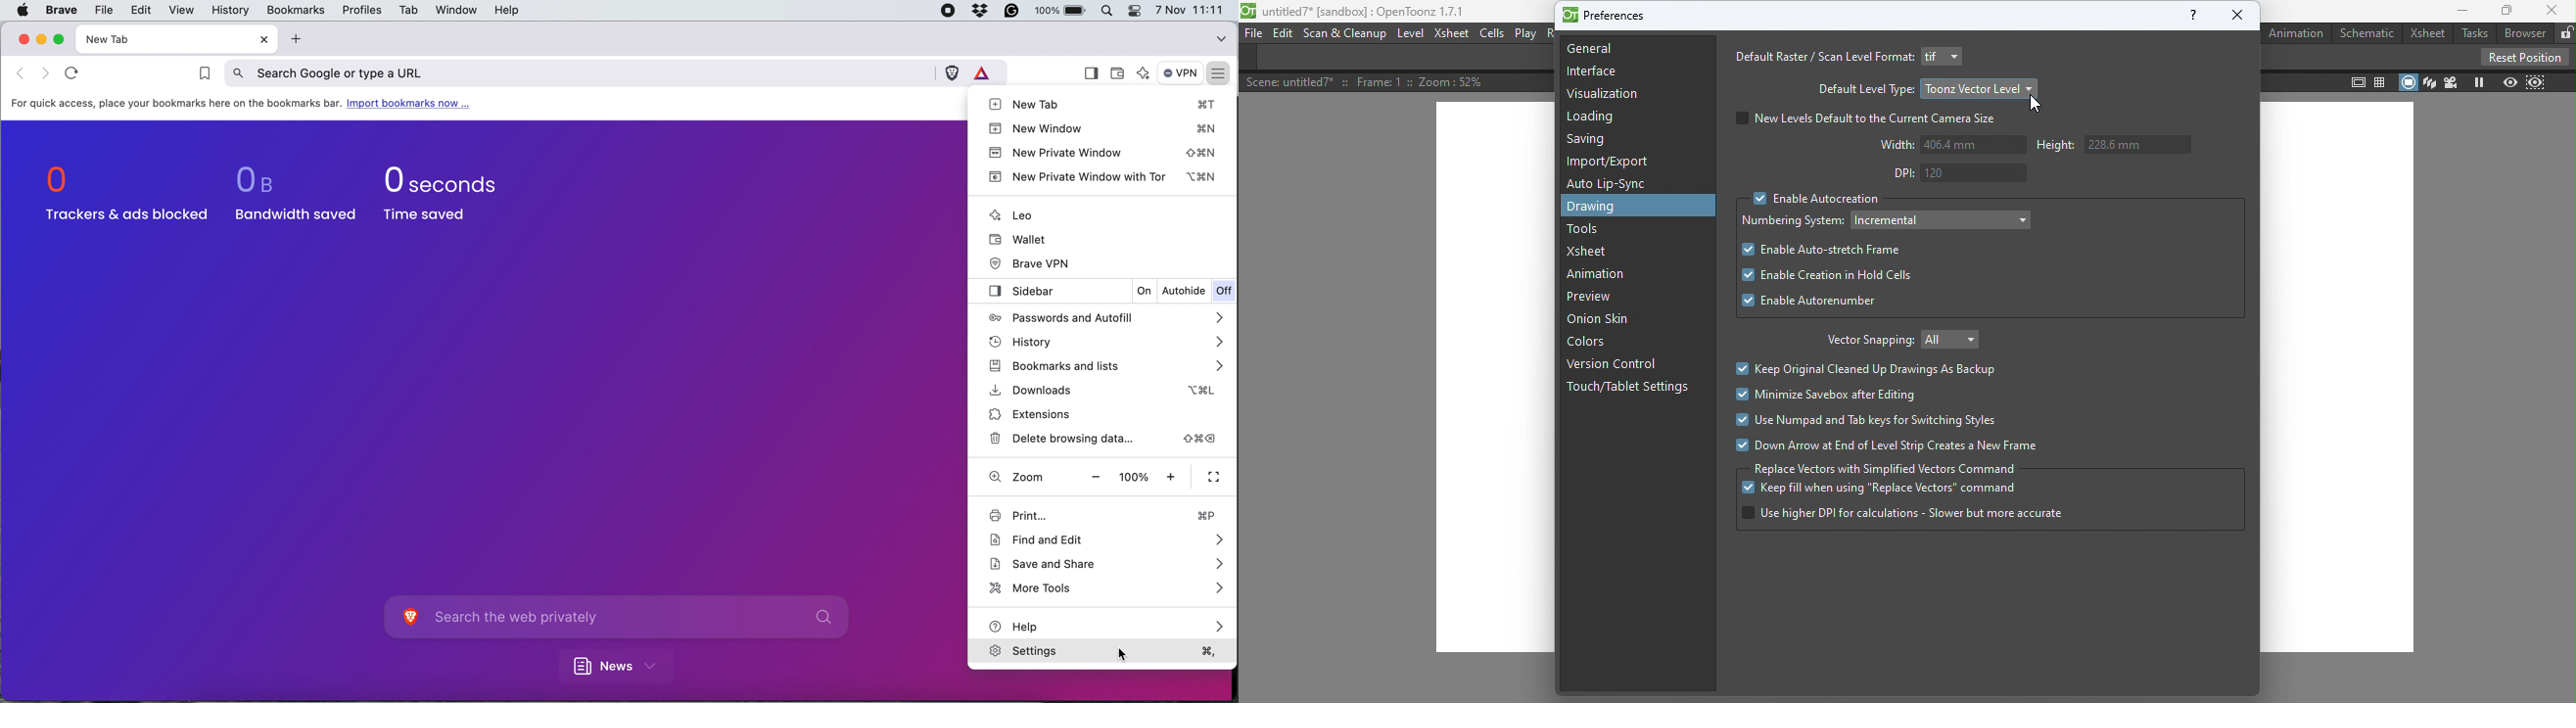  I want to click on Lock rooms tab, so click(2565, 33).